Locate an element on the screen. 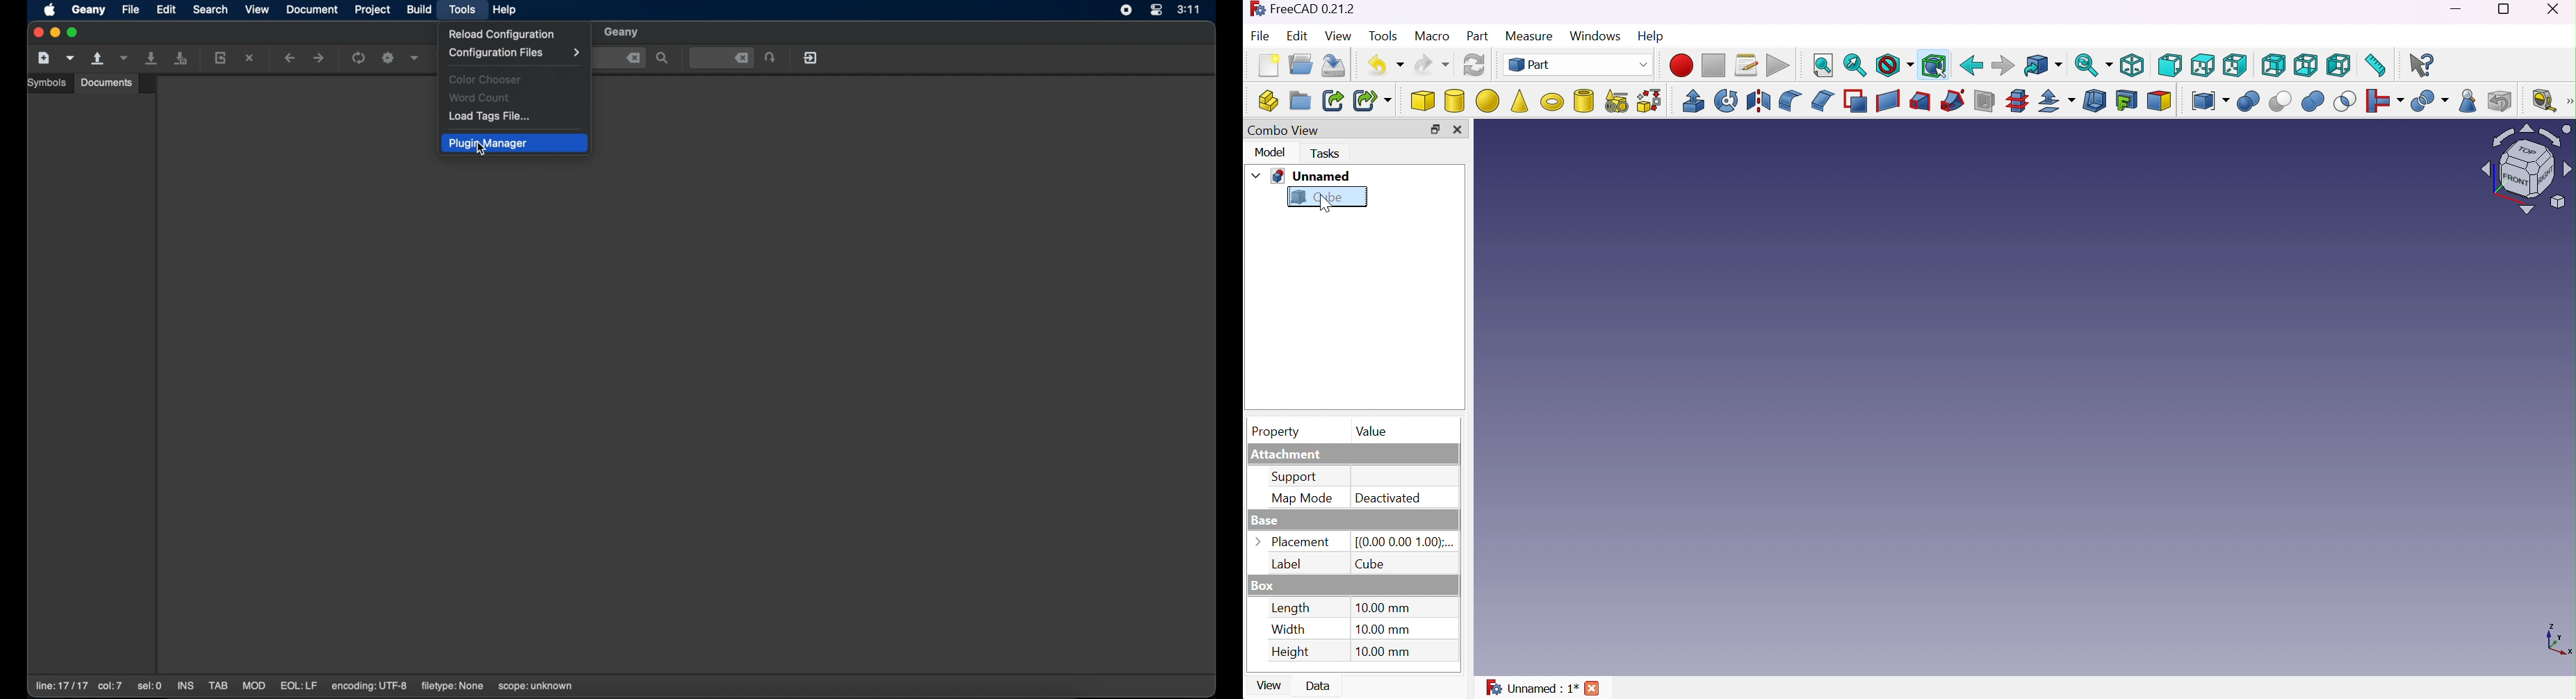 The height and width of the screenshot is (700, 2576). Sync view is located at coordinates (2092, 67).